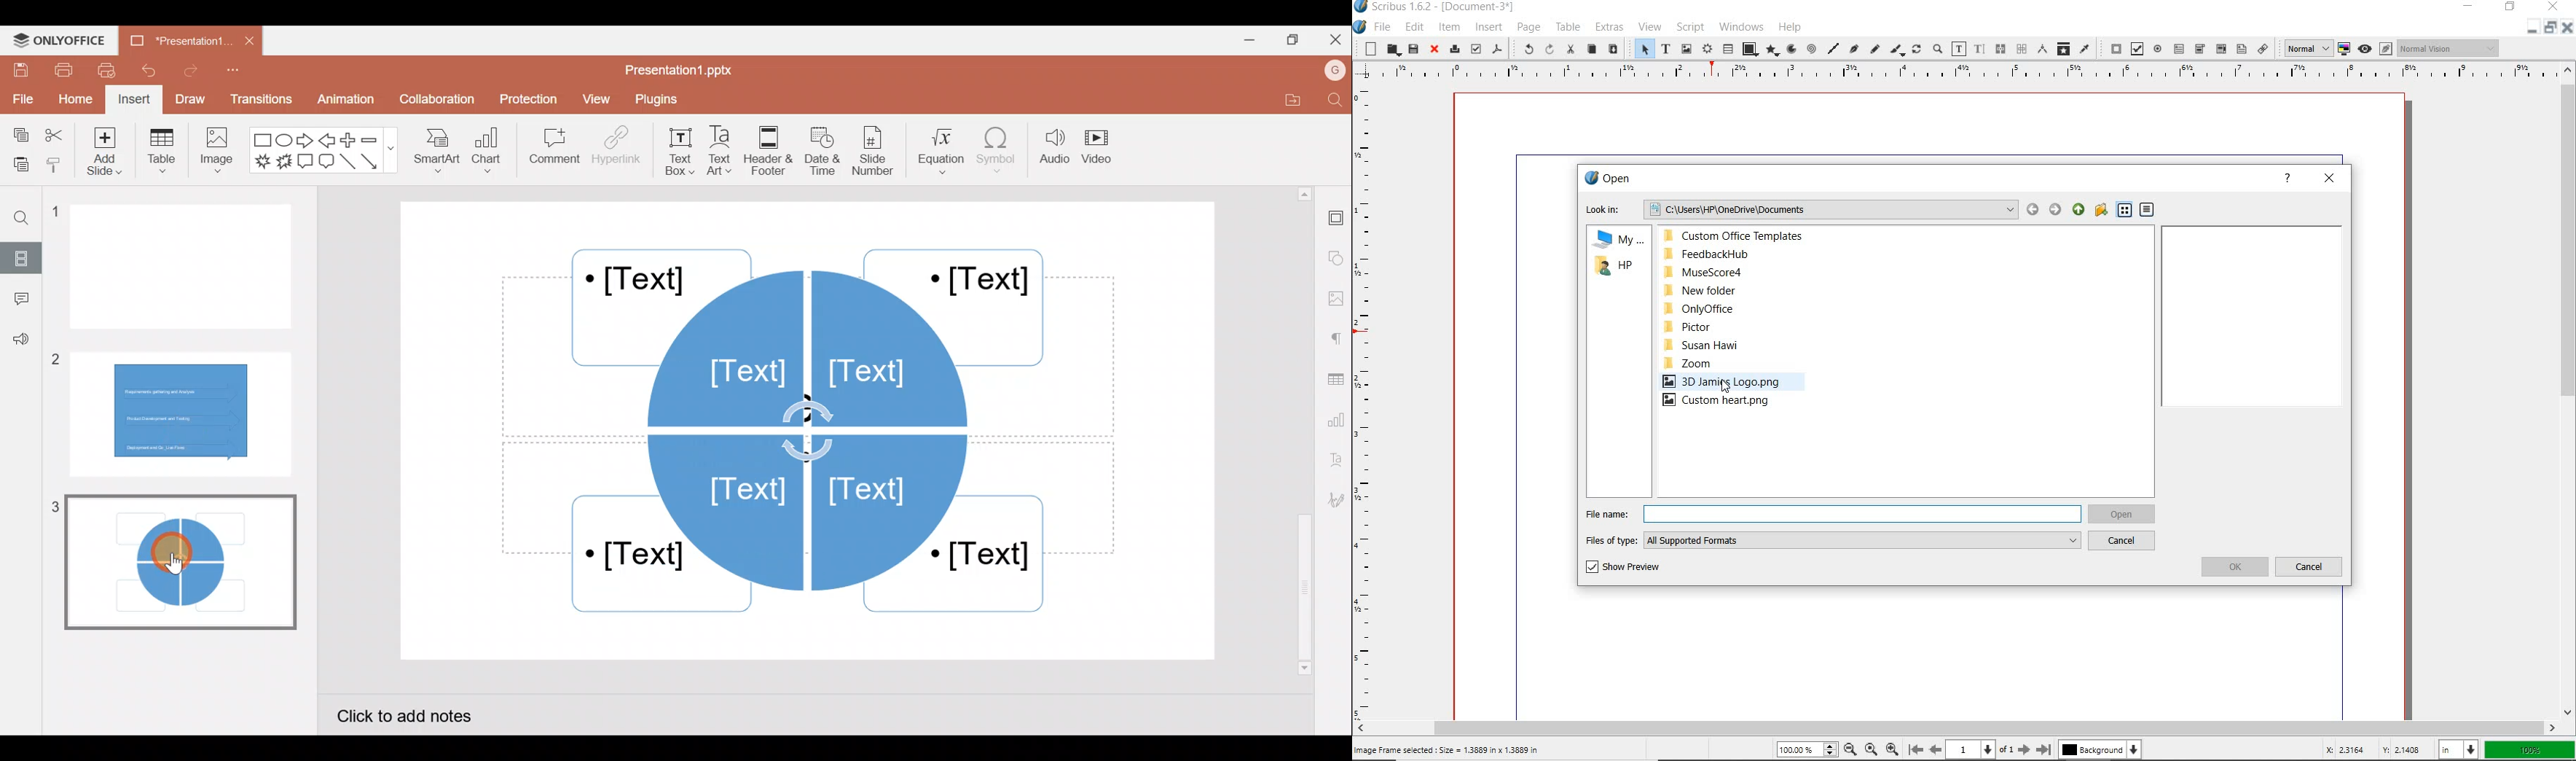 Image resolution: width=2576 pixels, height=784 pixels. Describe the element at coordinates (2529, 29) in the screenshot. I see `minimize` at that location.